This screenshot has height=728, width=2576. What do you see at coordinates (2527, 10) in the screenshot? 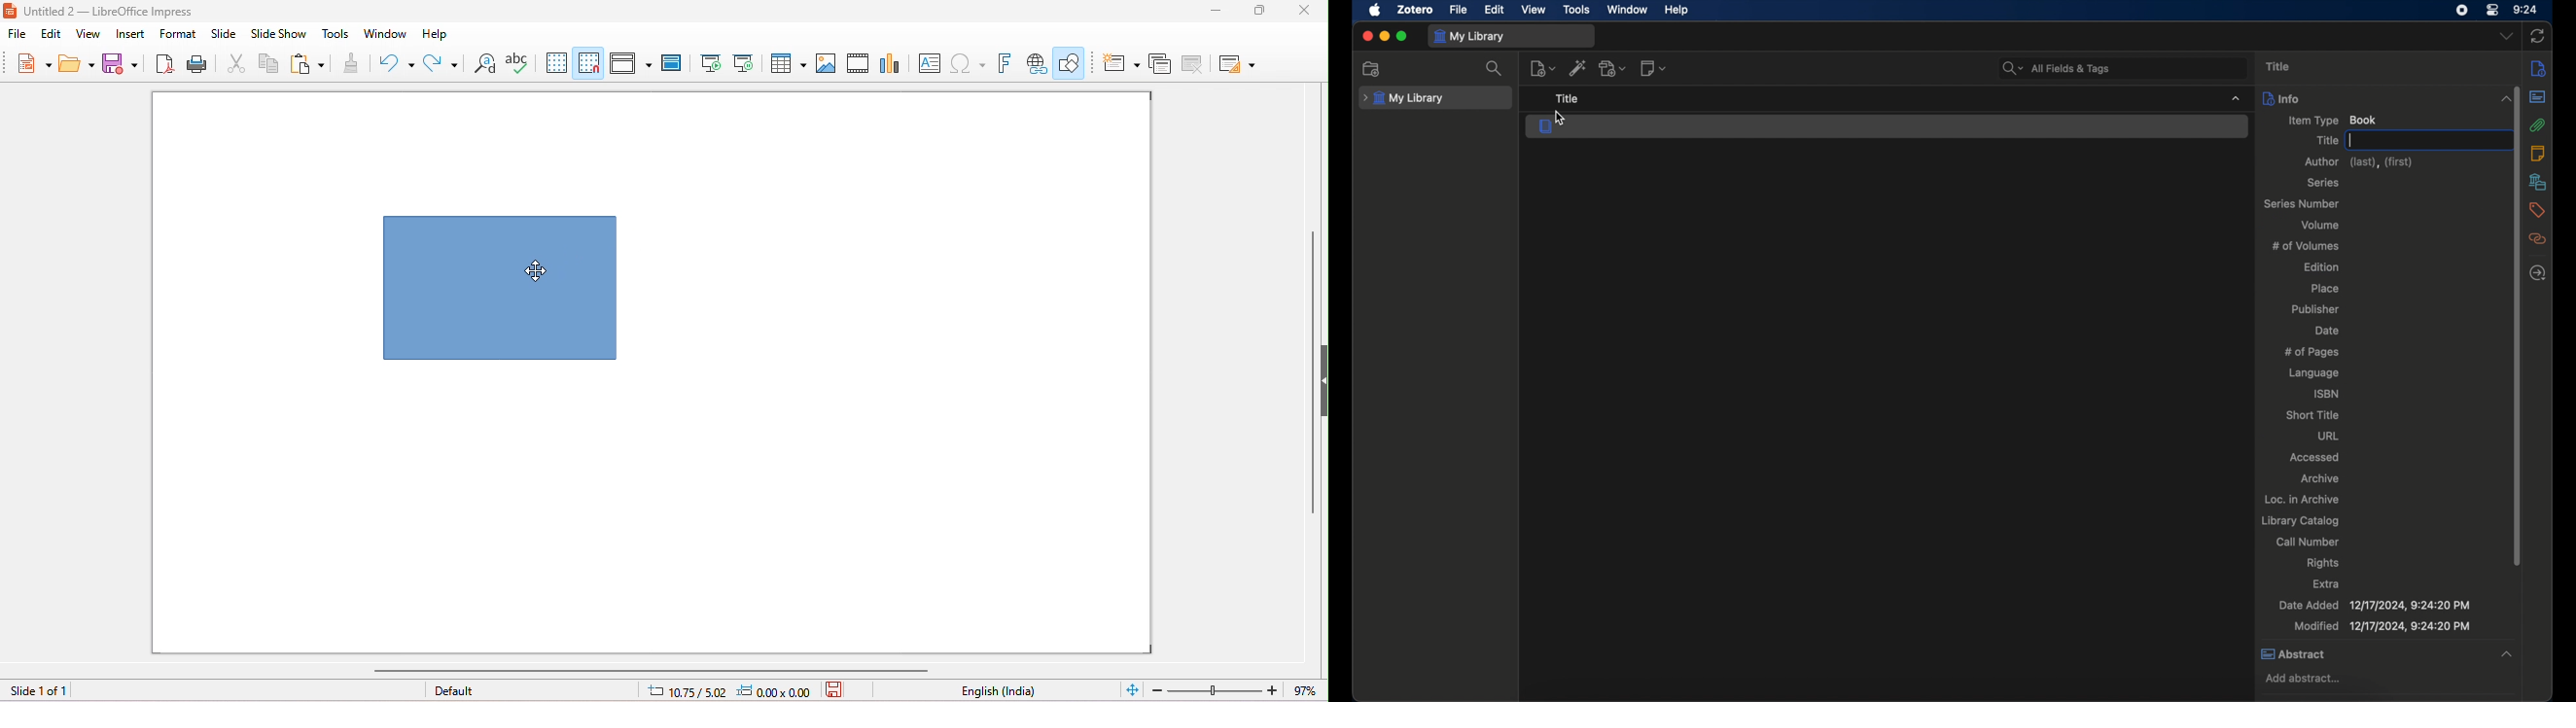
I see `time` at bounding box center [2527, 10].